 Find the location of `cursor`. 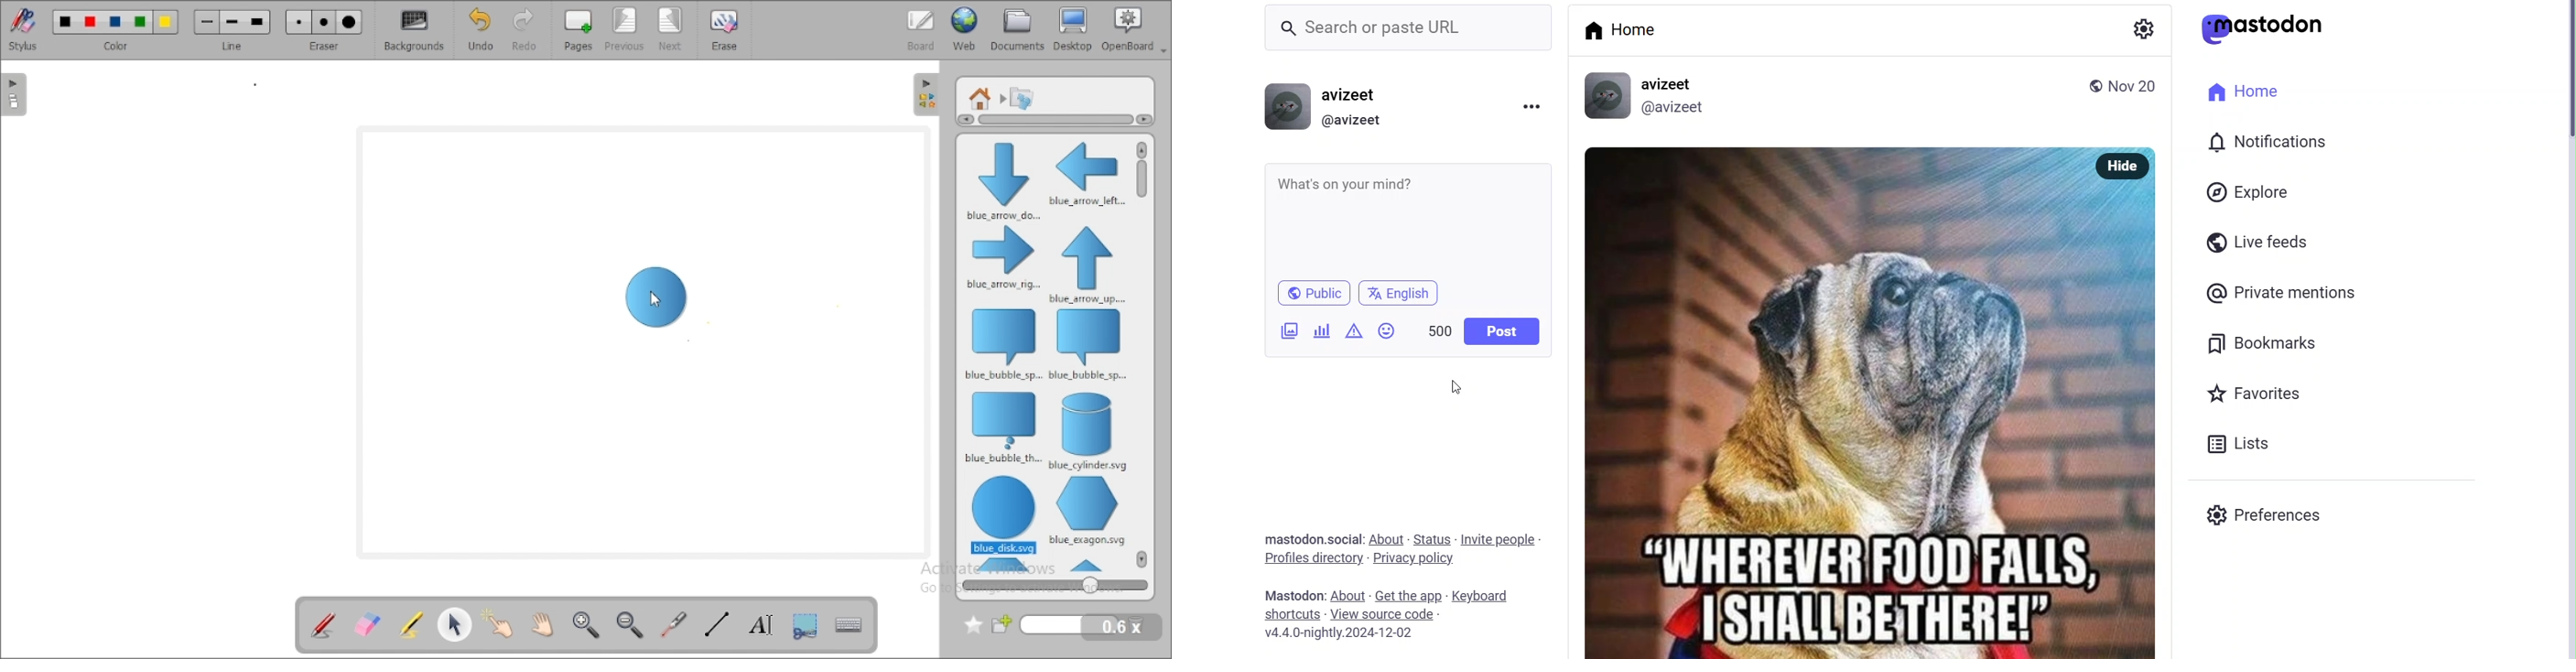

cursor is located at coordinates (1455, 387).